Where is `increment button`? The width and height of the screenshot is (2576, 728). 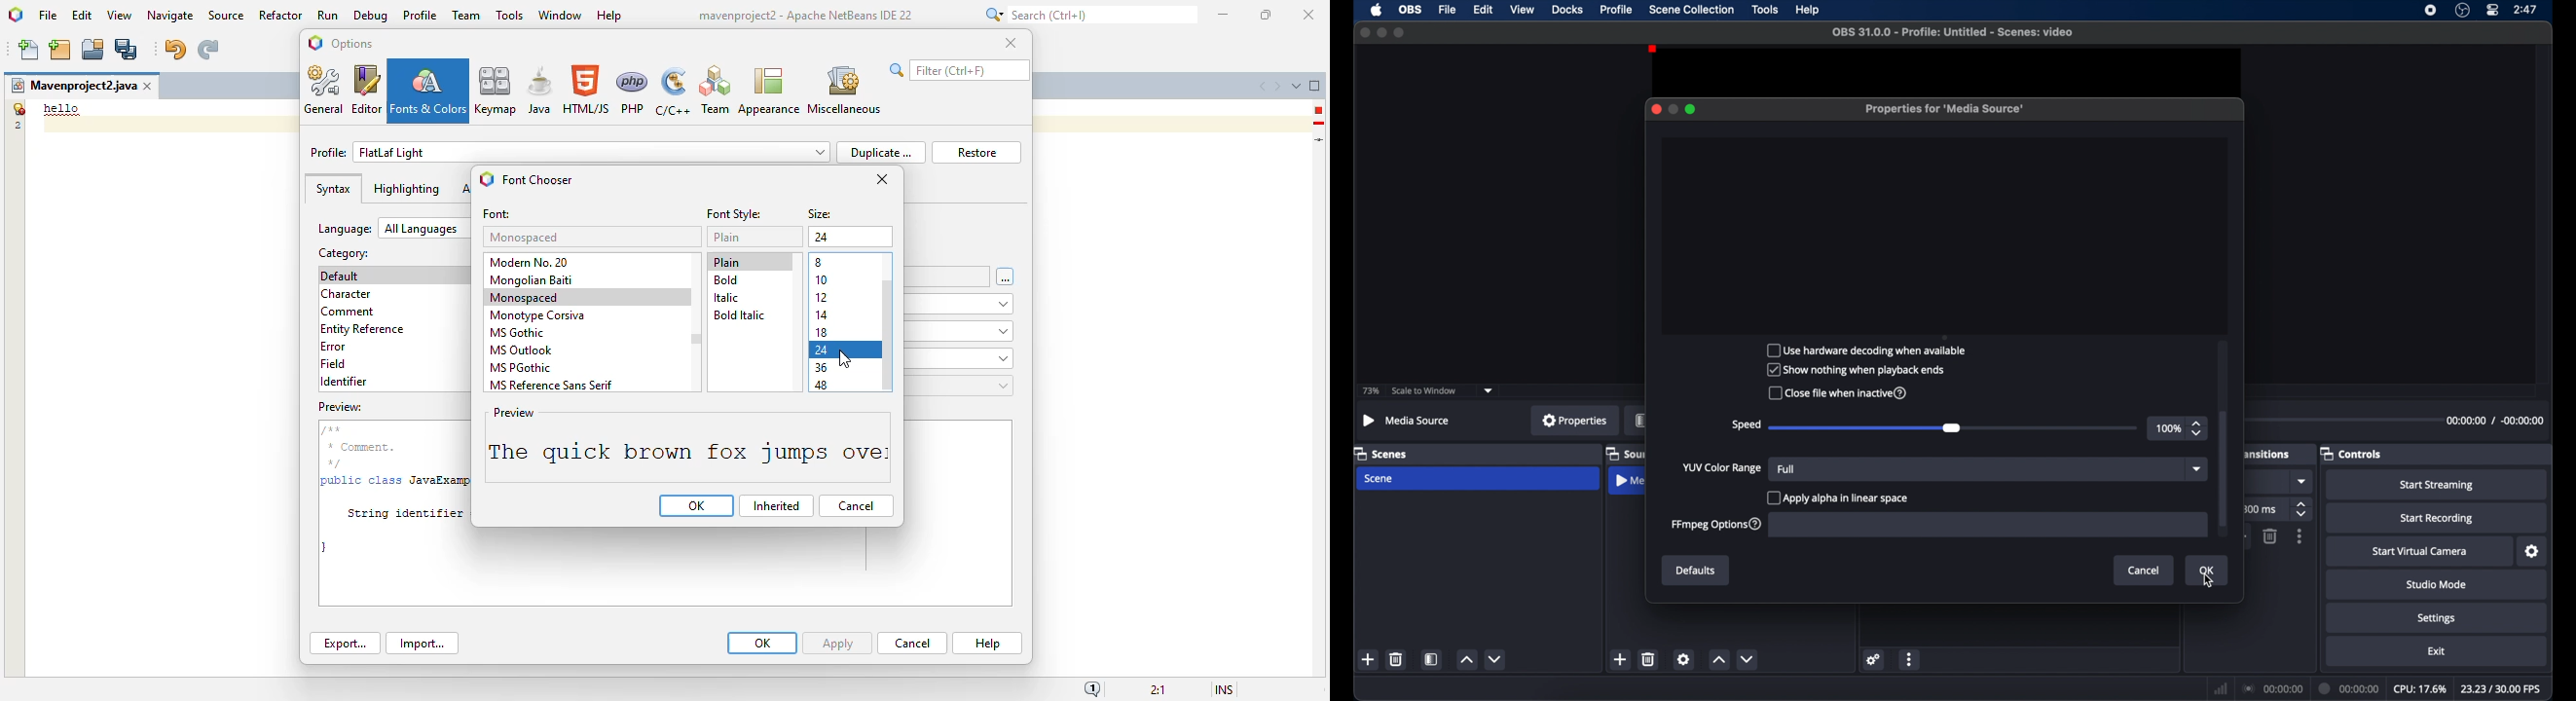
increment button is located at coordinates (1466, 659).